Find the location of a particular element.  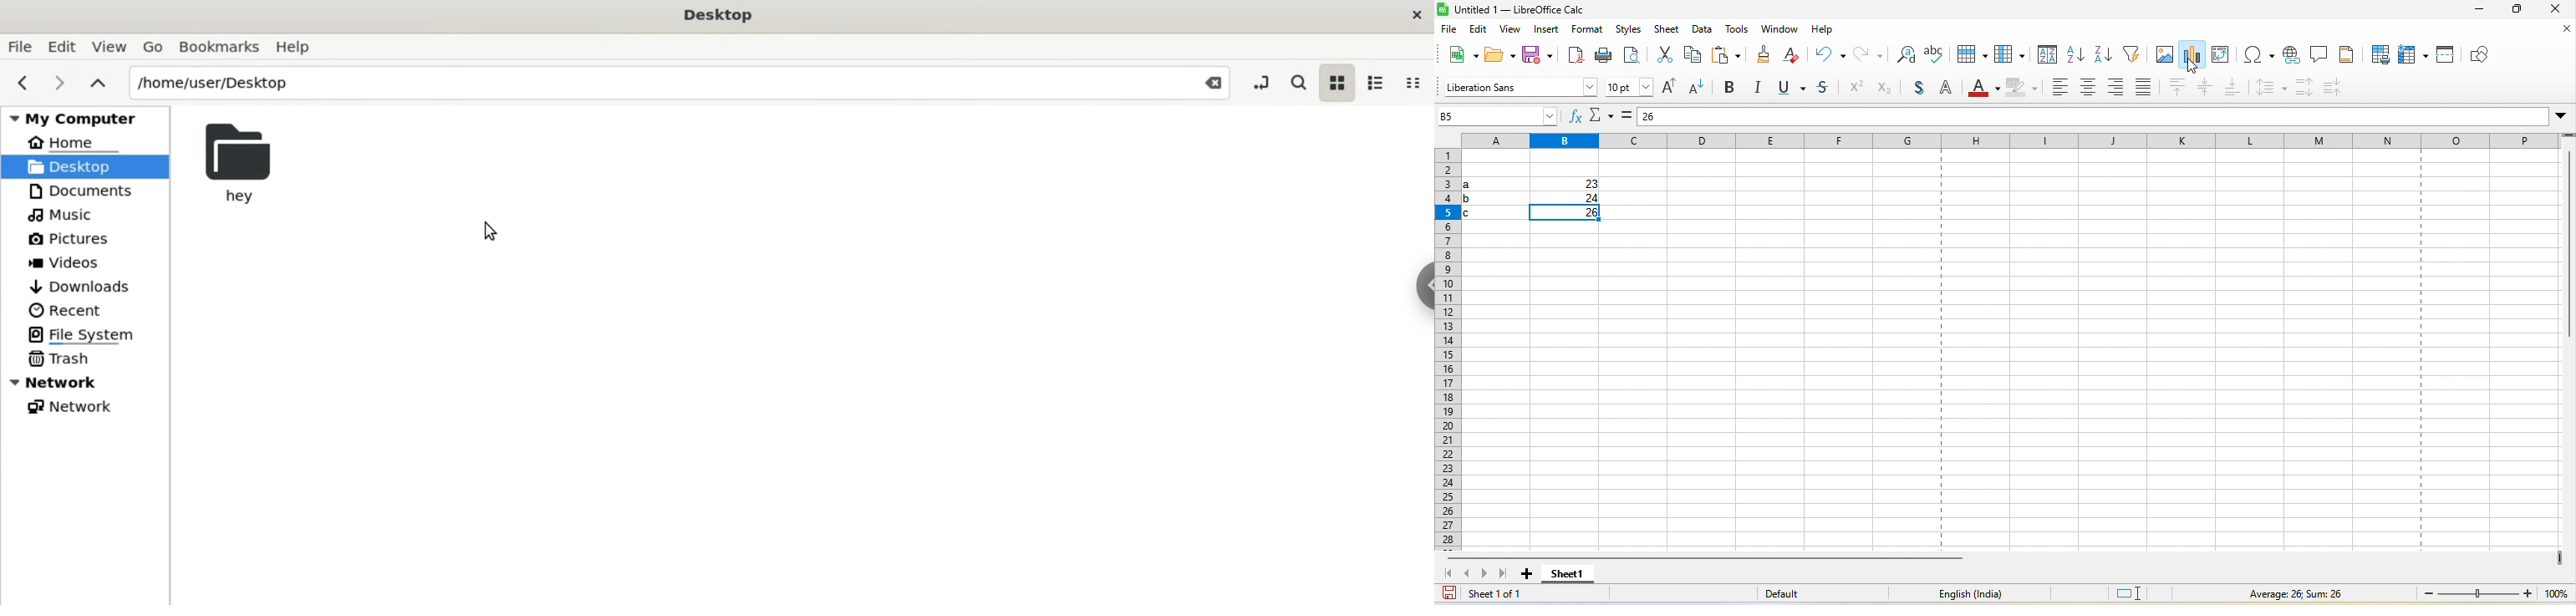

pictures is located at coordinates (81, 237).